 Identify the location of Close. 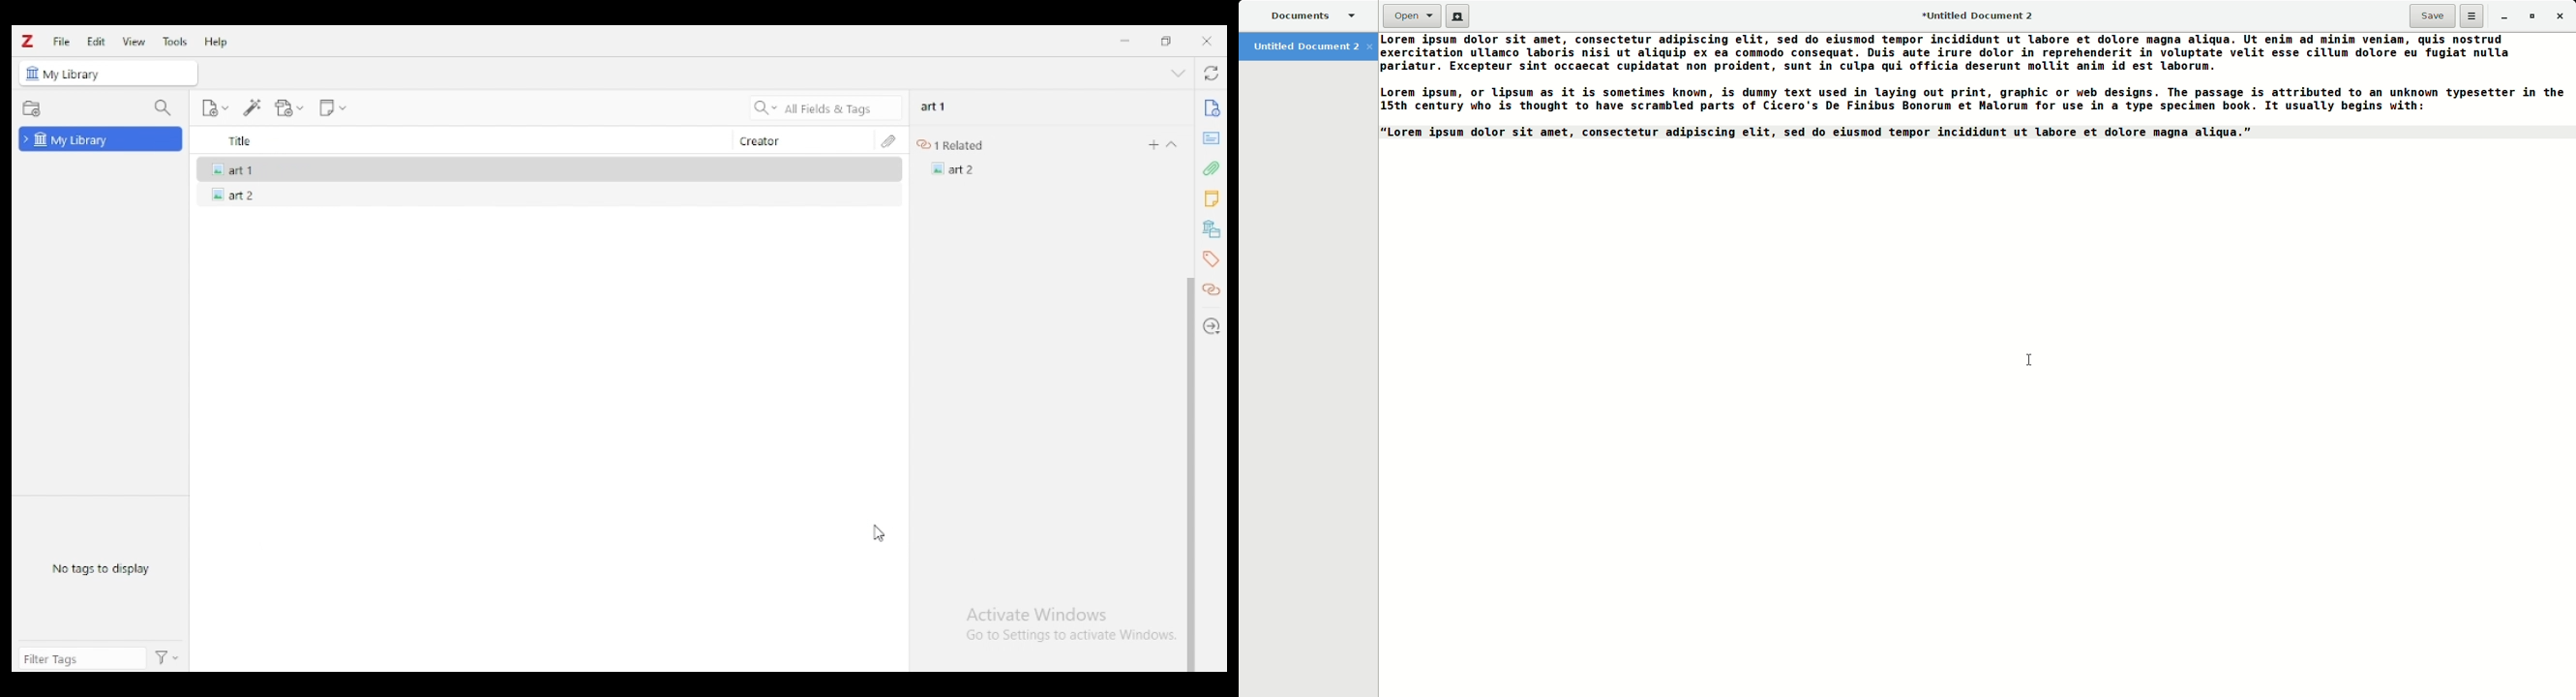
(2562, 17).